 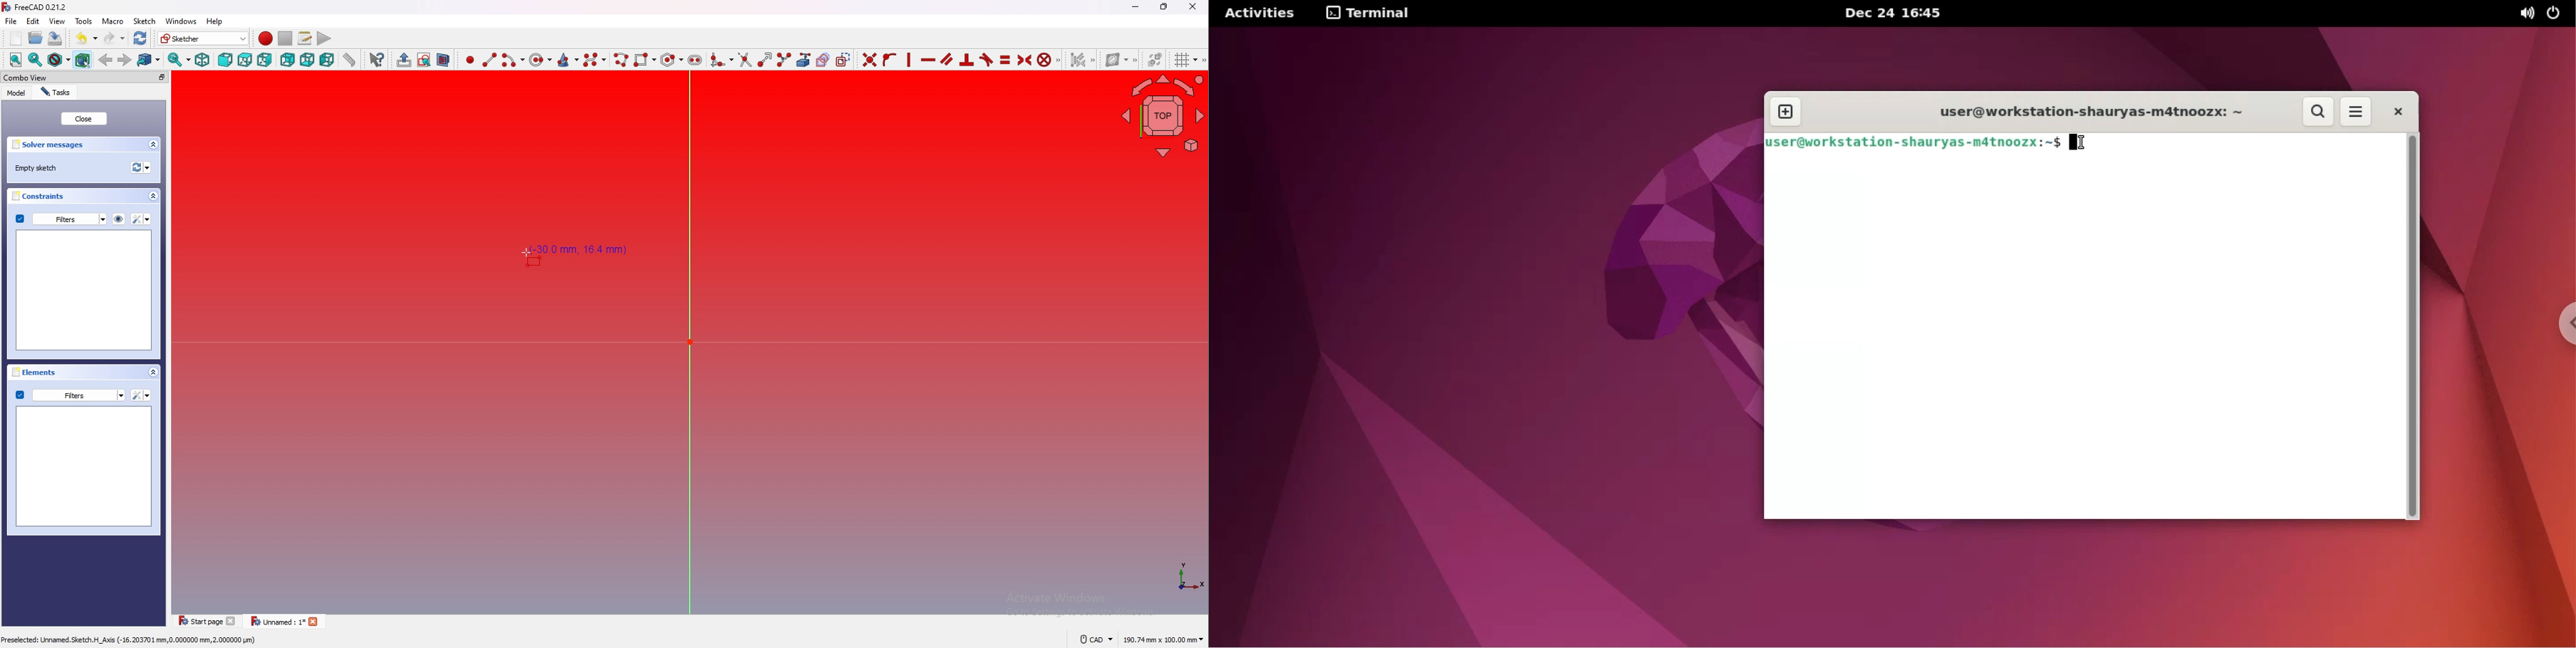 What do you see at coordinates (284, 38) in the screenshot?
I see `stop macro` at bounding box center [284, 38].